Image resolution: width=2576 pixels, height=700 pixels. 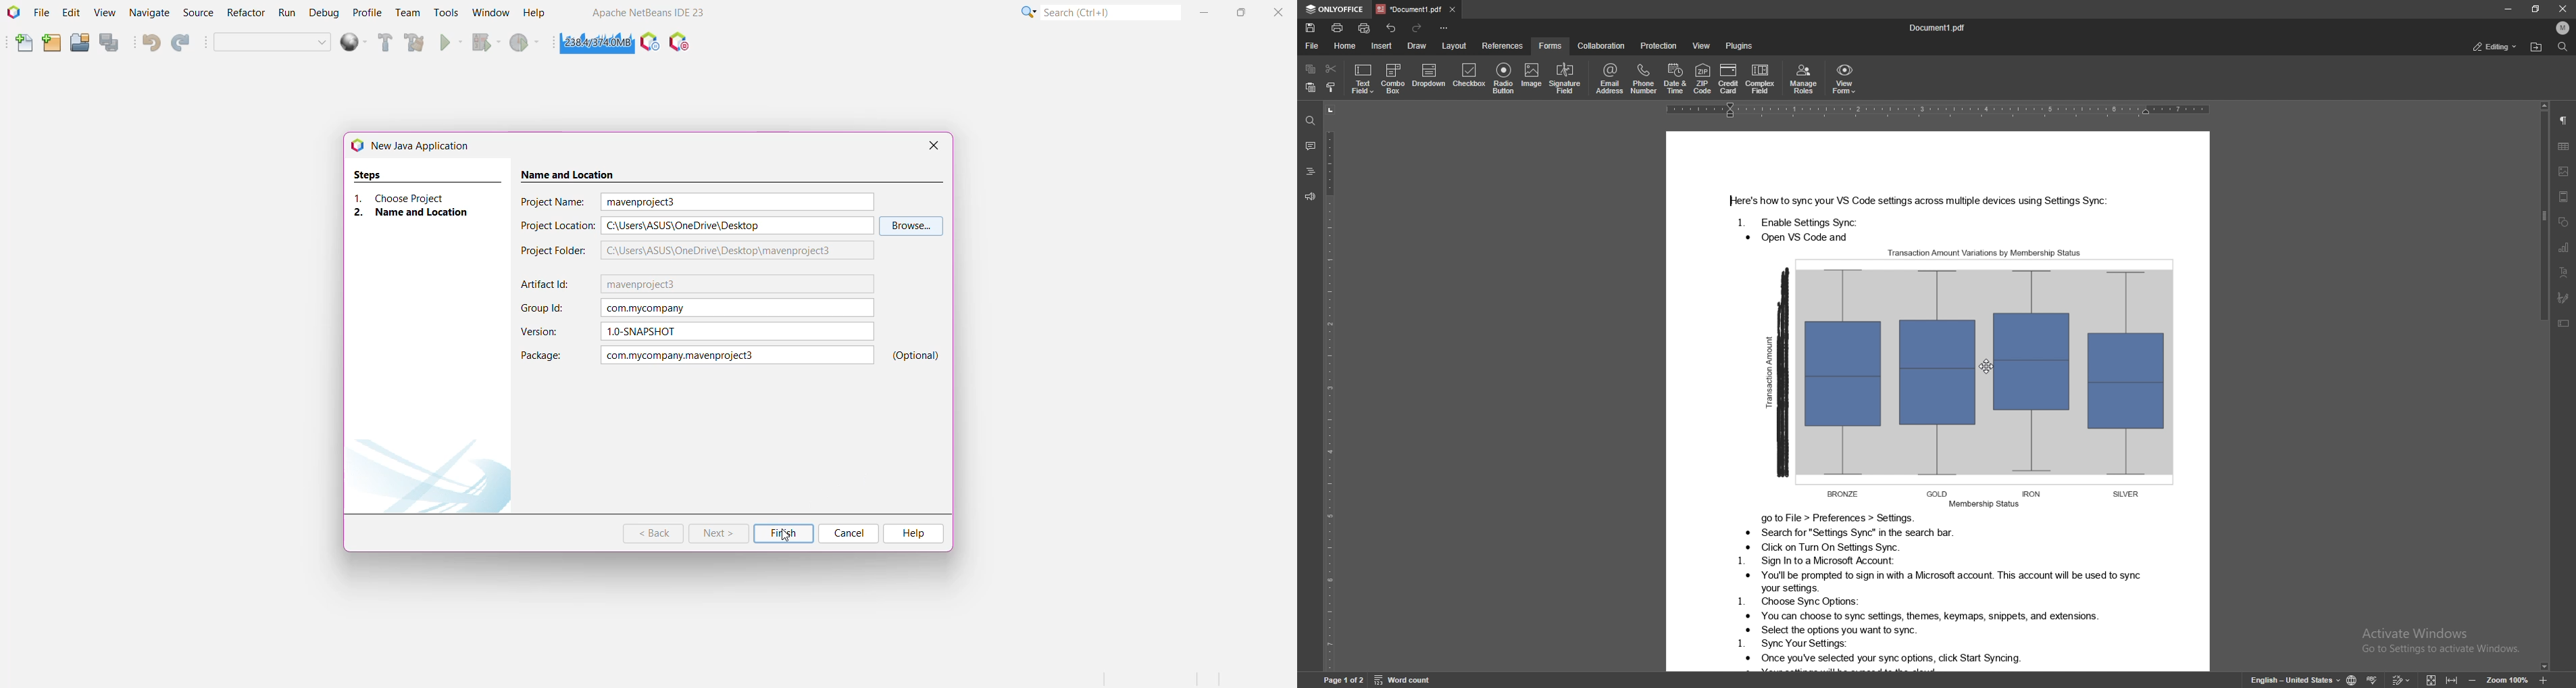 I want to click on redo, so click(x=1419, y=29).